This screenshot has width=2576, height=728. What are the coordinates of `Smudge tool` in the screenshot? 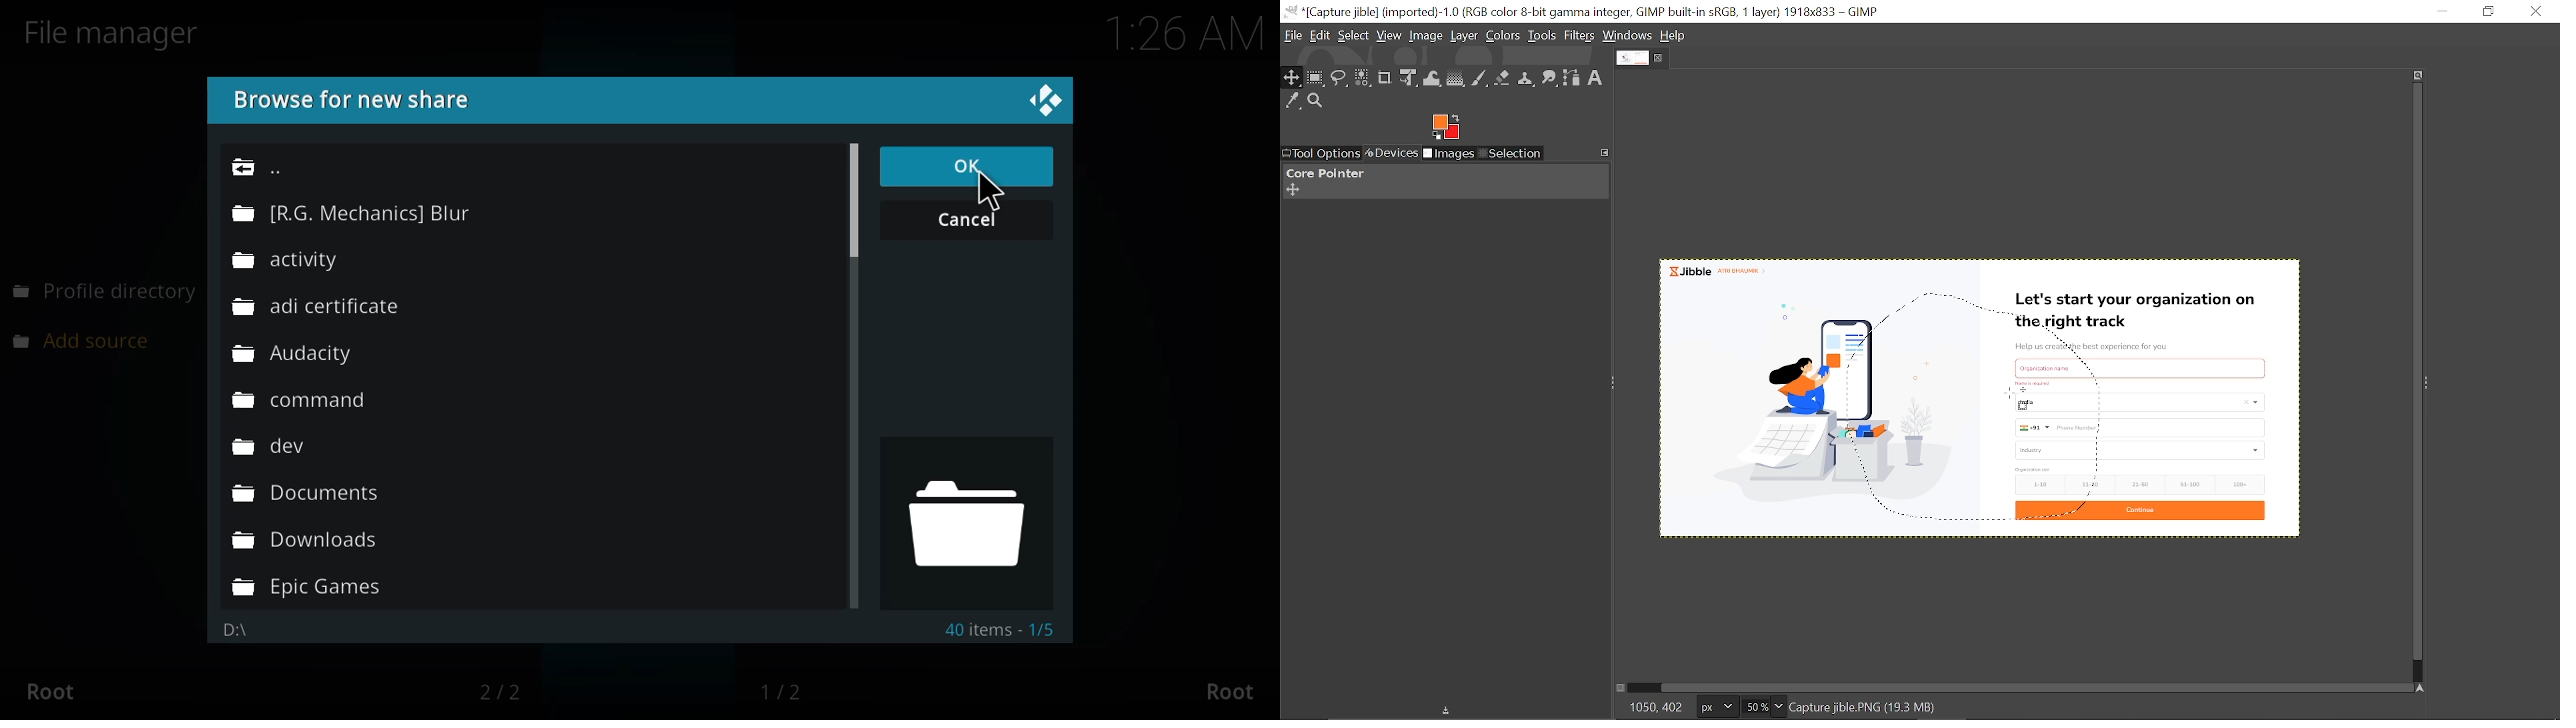 It's located at (1551, 79).